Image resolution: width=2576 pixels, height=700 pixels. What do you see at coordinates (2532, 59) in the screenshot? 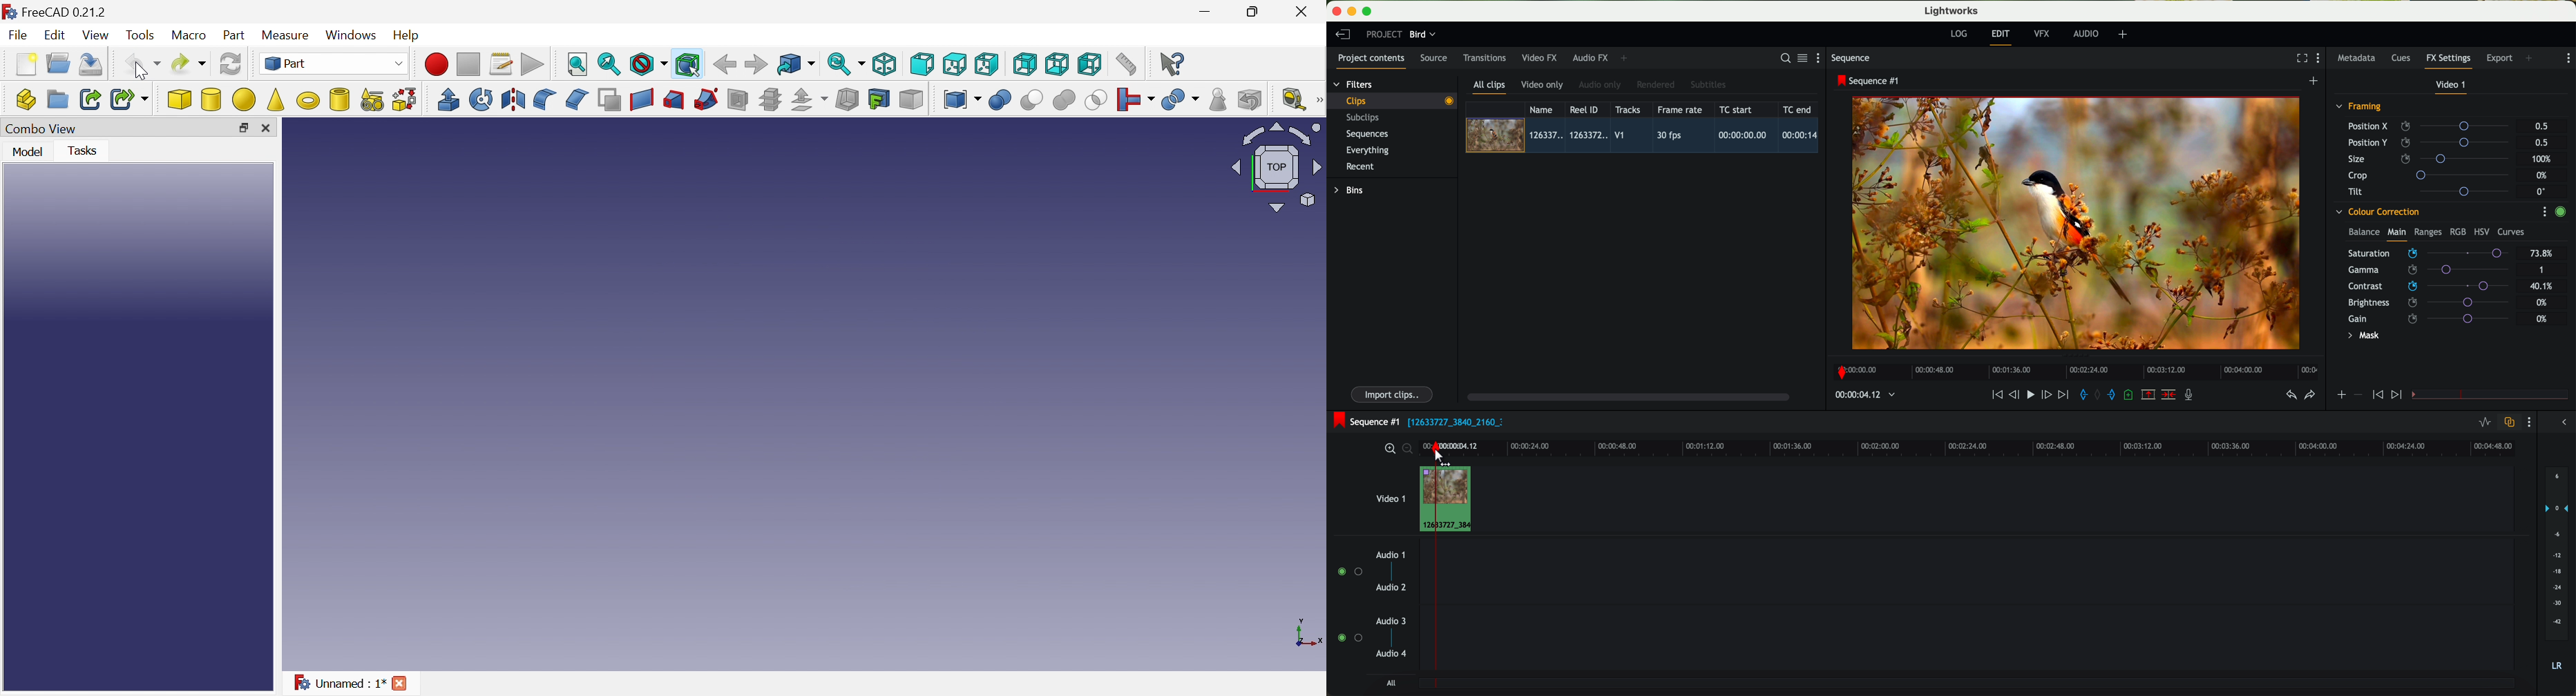
I see `add panel` at bounding box center [2532, 59].